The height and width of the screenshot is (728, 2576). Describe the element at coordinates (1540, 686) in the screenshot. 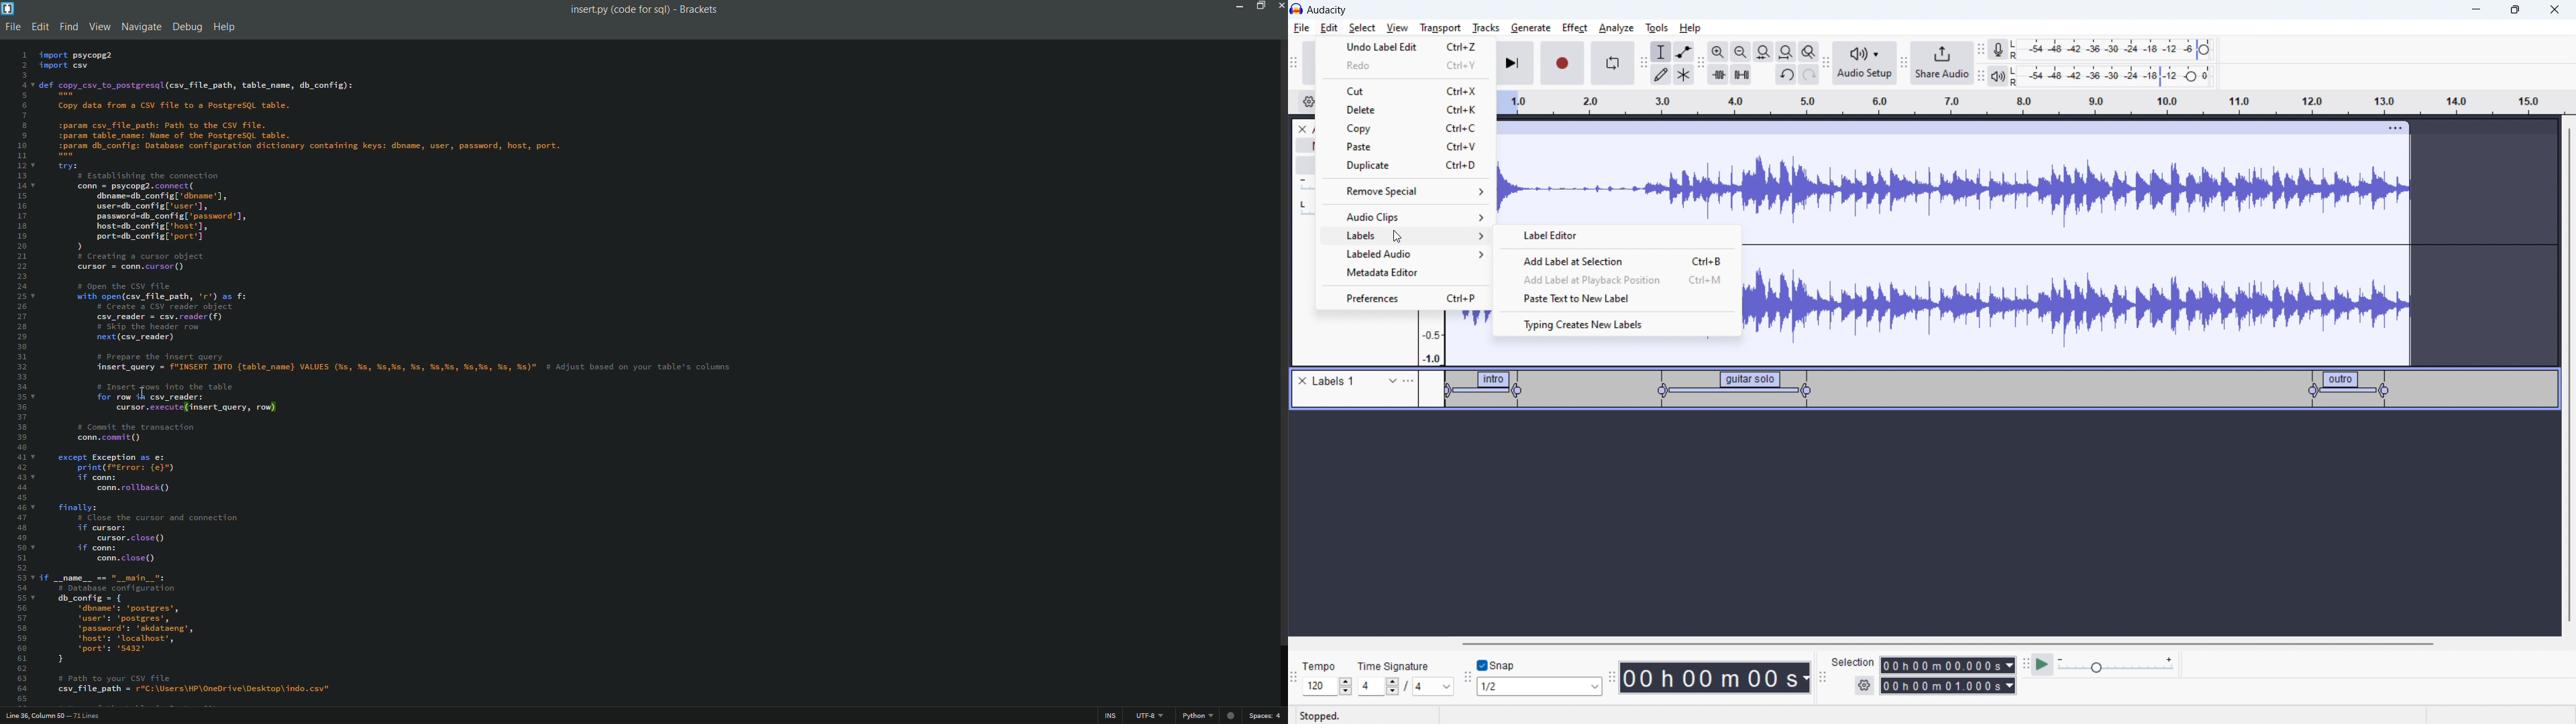

I see `select snapping` at that location.